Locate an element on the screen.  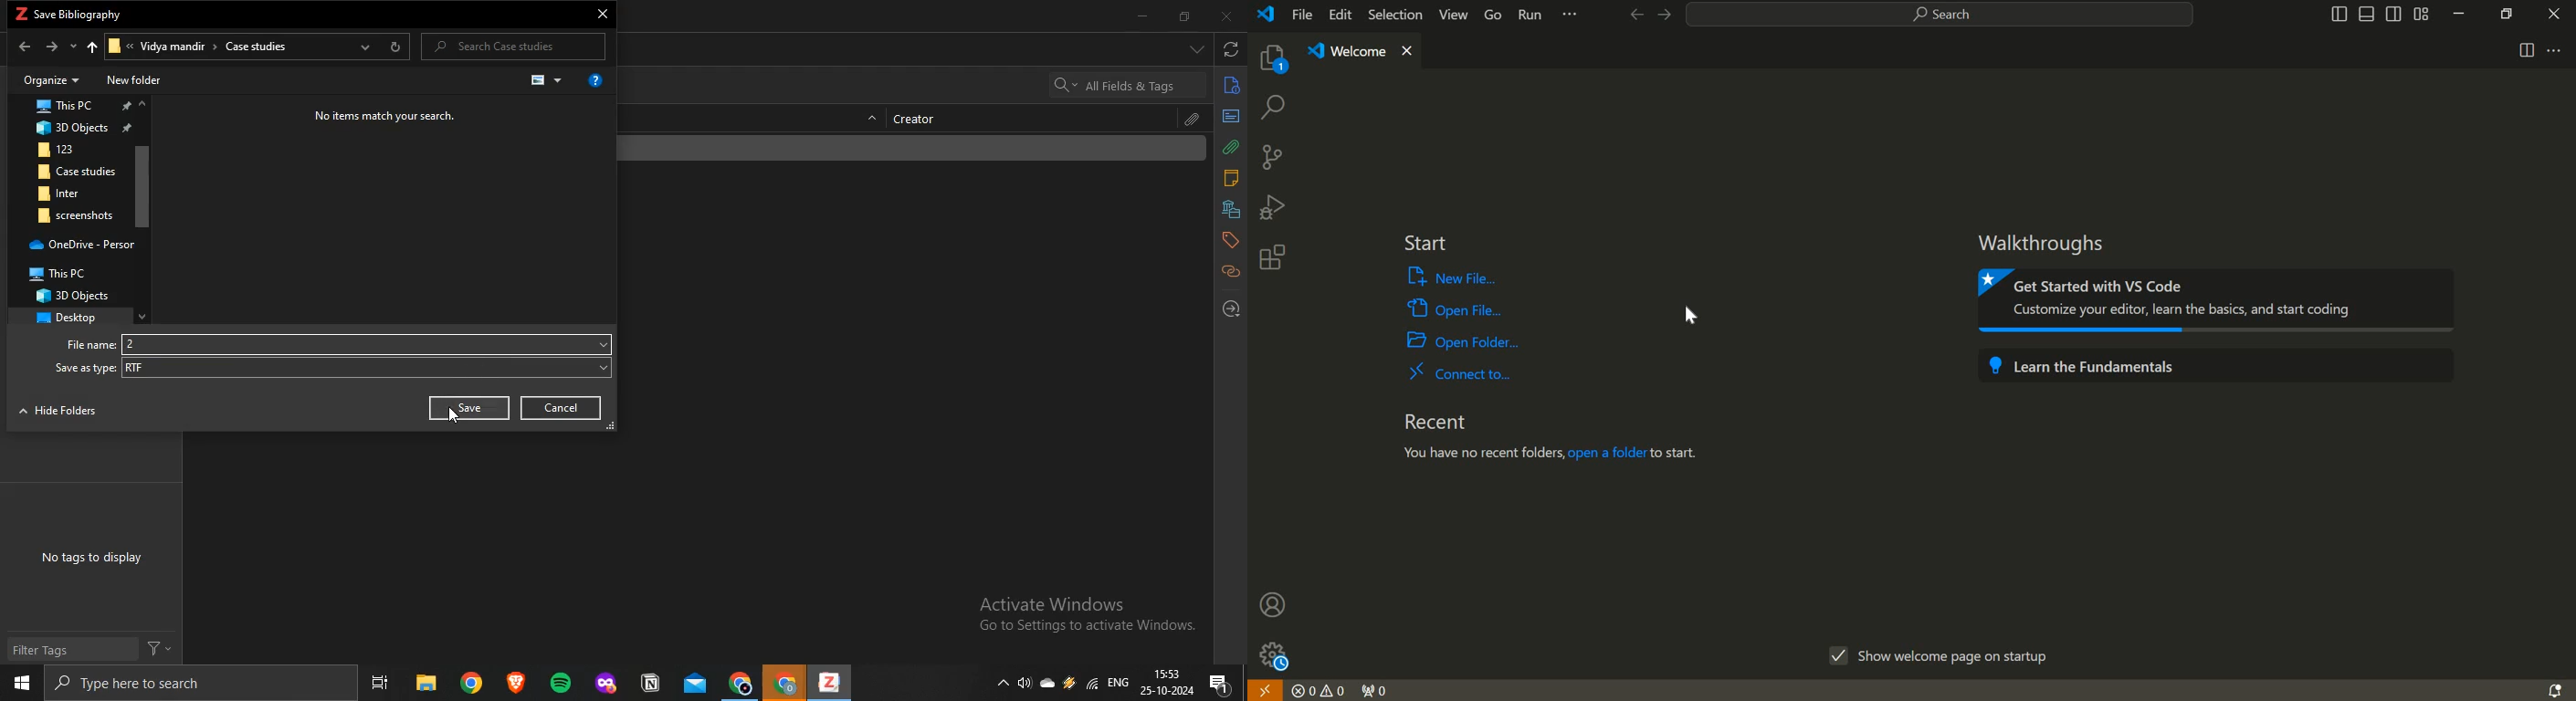
Organize + is located at coordinates (52, 79).